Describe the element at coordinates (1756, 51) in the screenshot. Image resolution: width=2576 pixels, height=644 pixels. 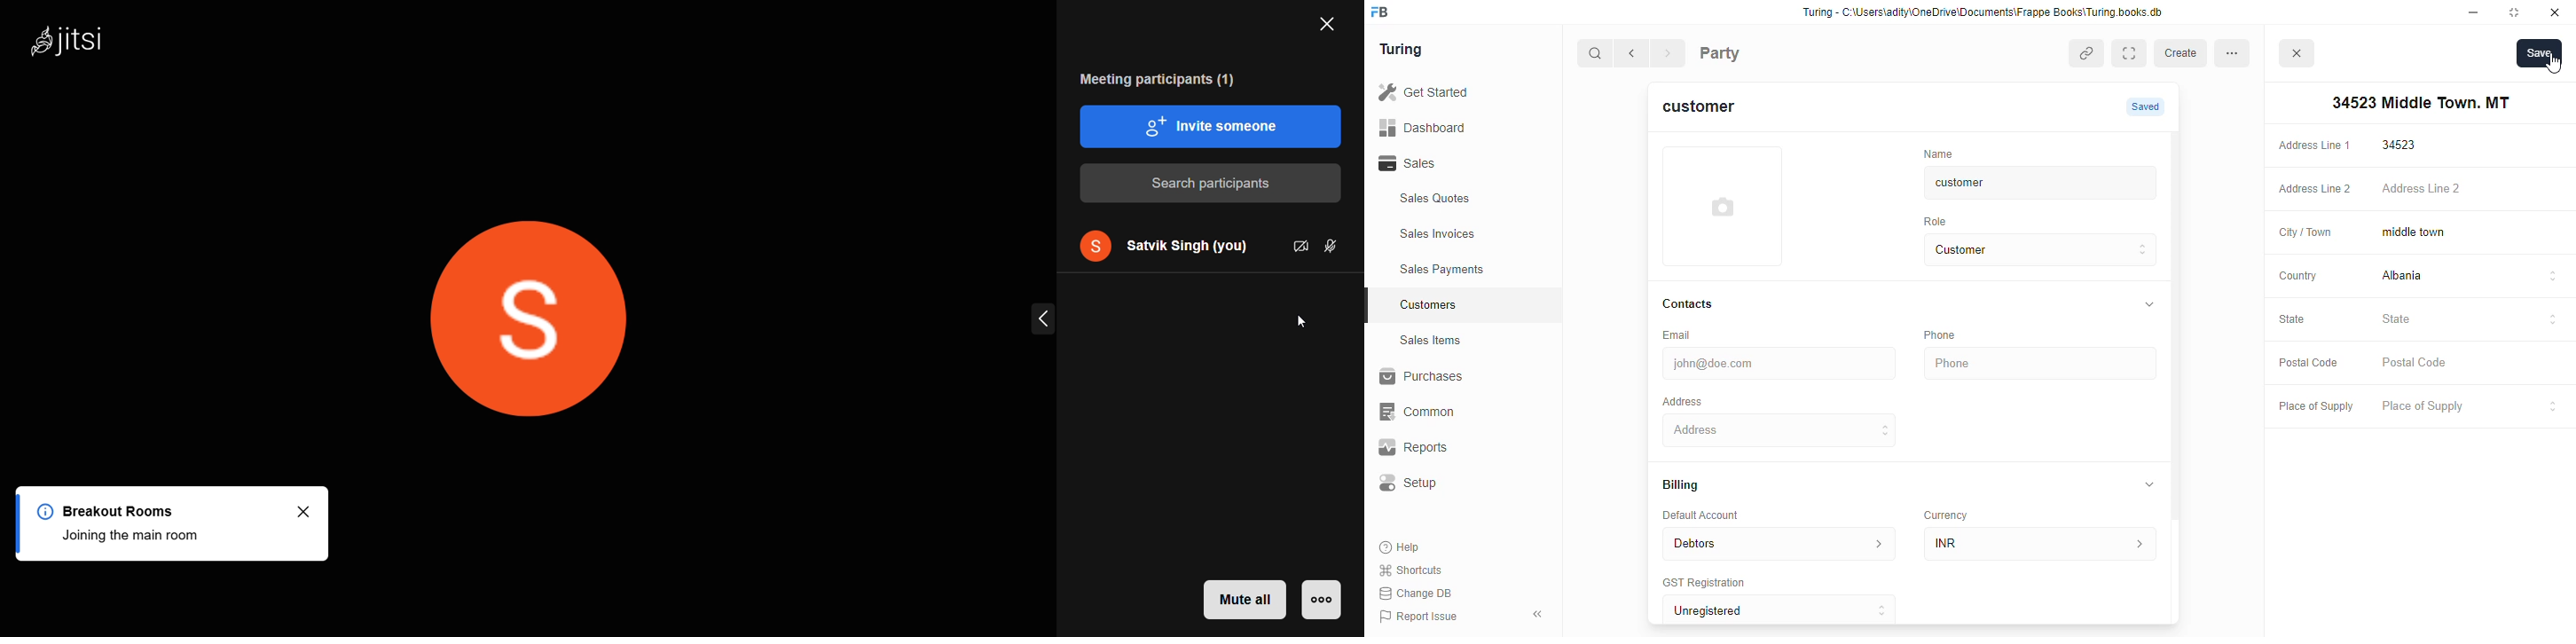
I see `Party` at that location.